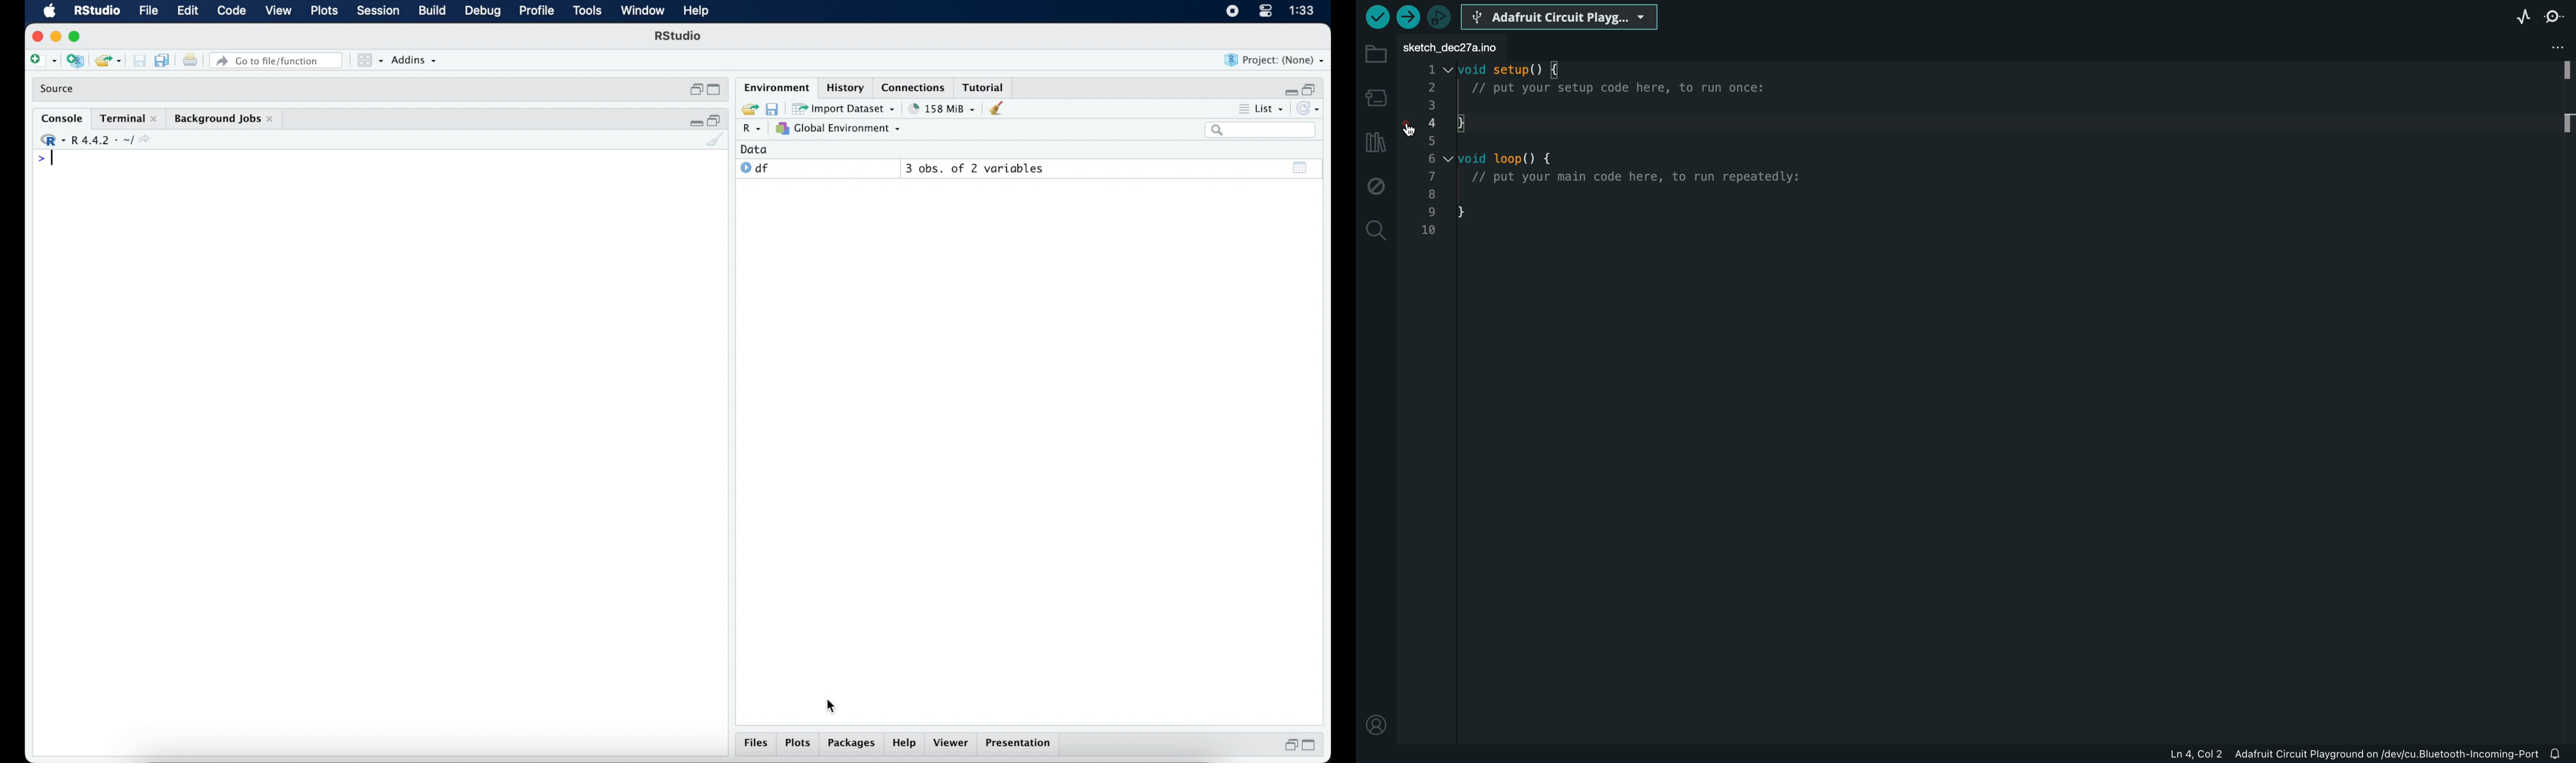 The image size is (2576, 784). Describe the element at coordinates (713, 90) in the screenshot. I see `maximize` at that location.